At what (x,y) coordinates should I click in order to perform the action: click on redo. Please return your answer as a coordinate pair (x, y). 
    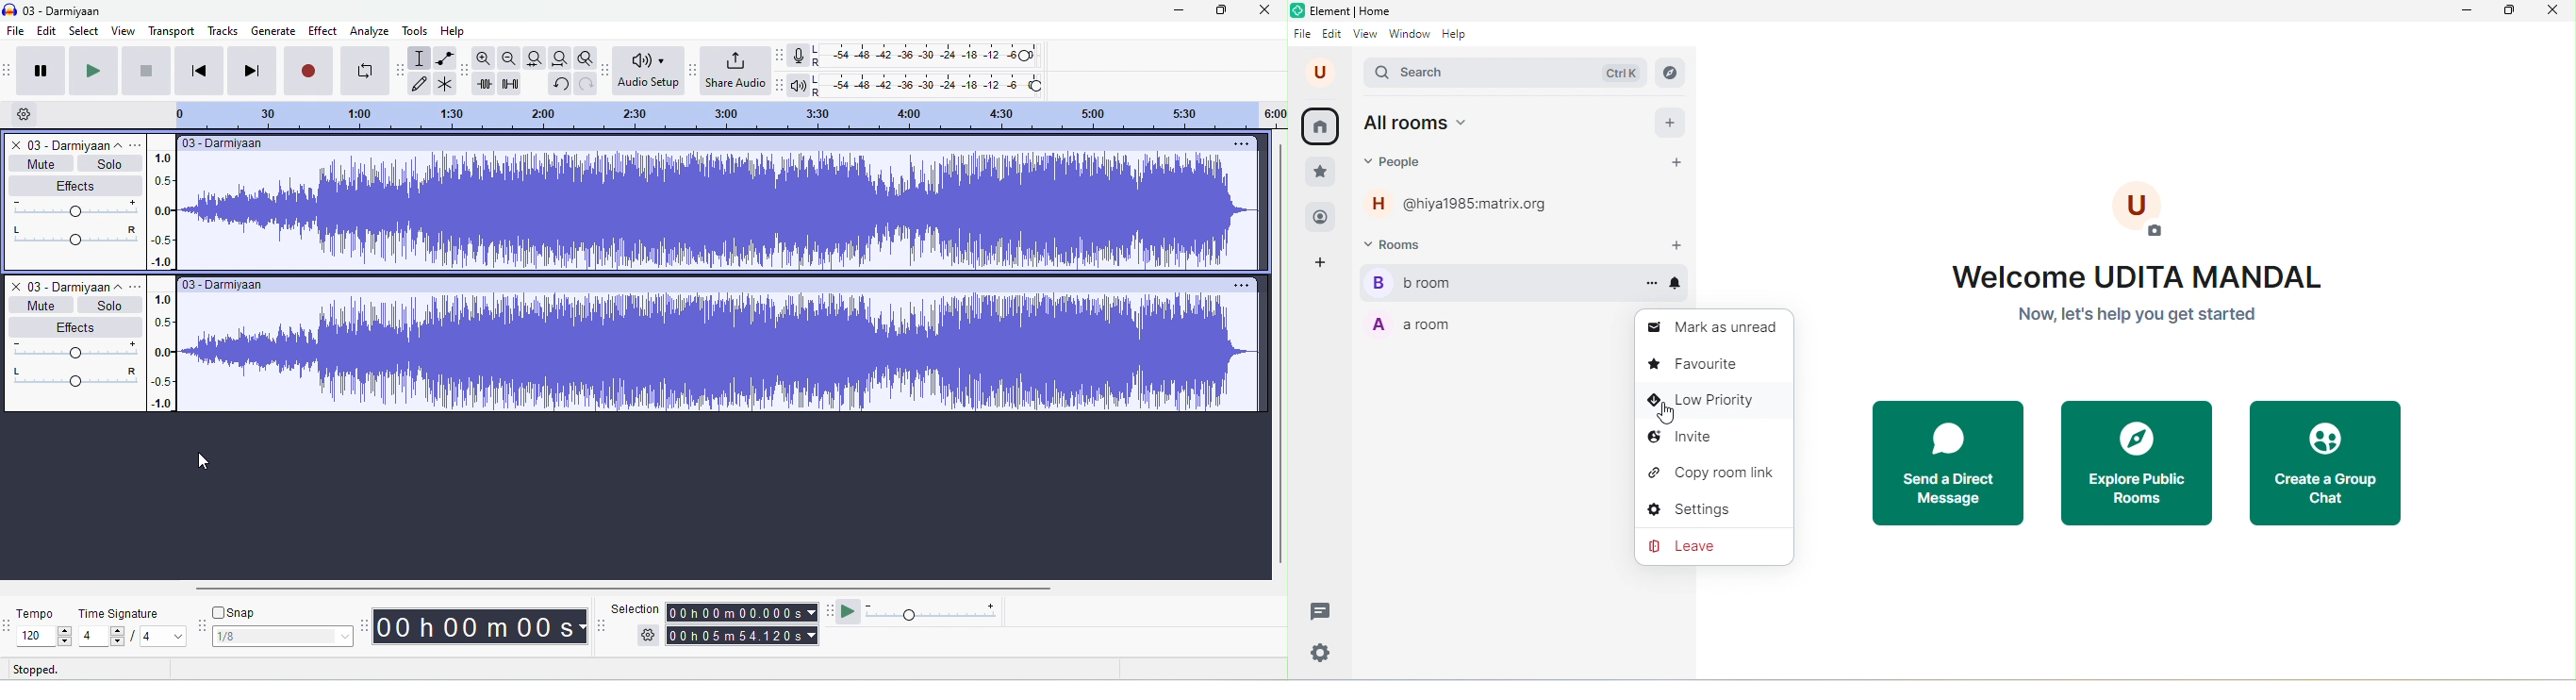
    Looking at the image, I should click on (586, 83).